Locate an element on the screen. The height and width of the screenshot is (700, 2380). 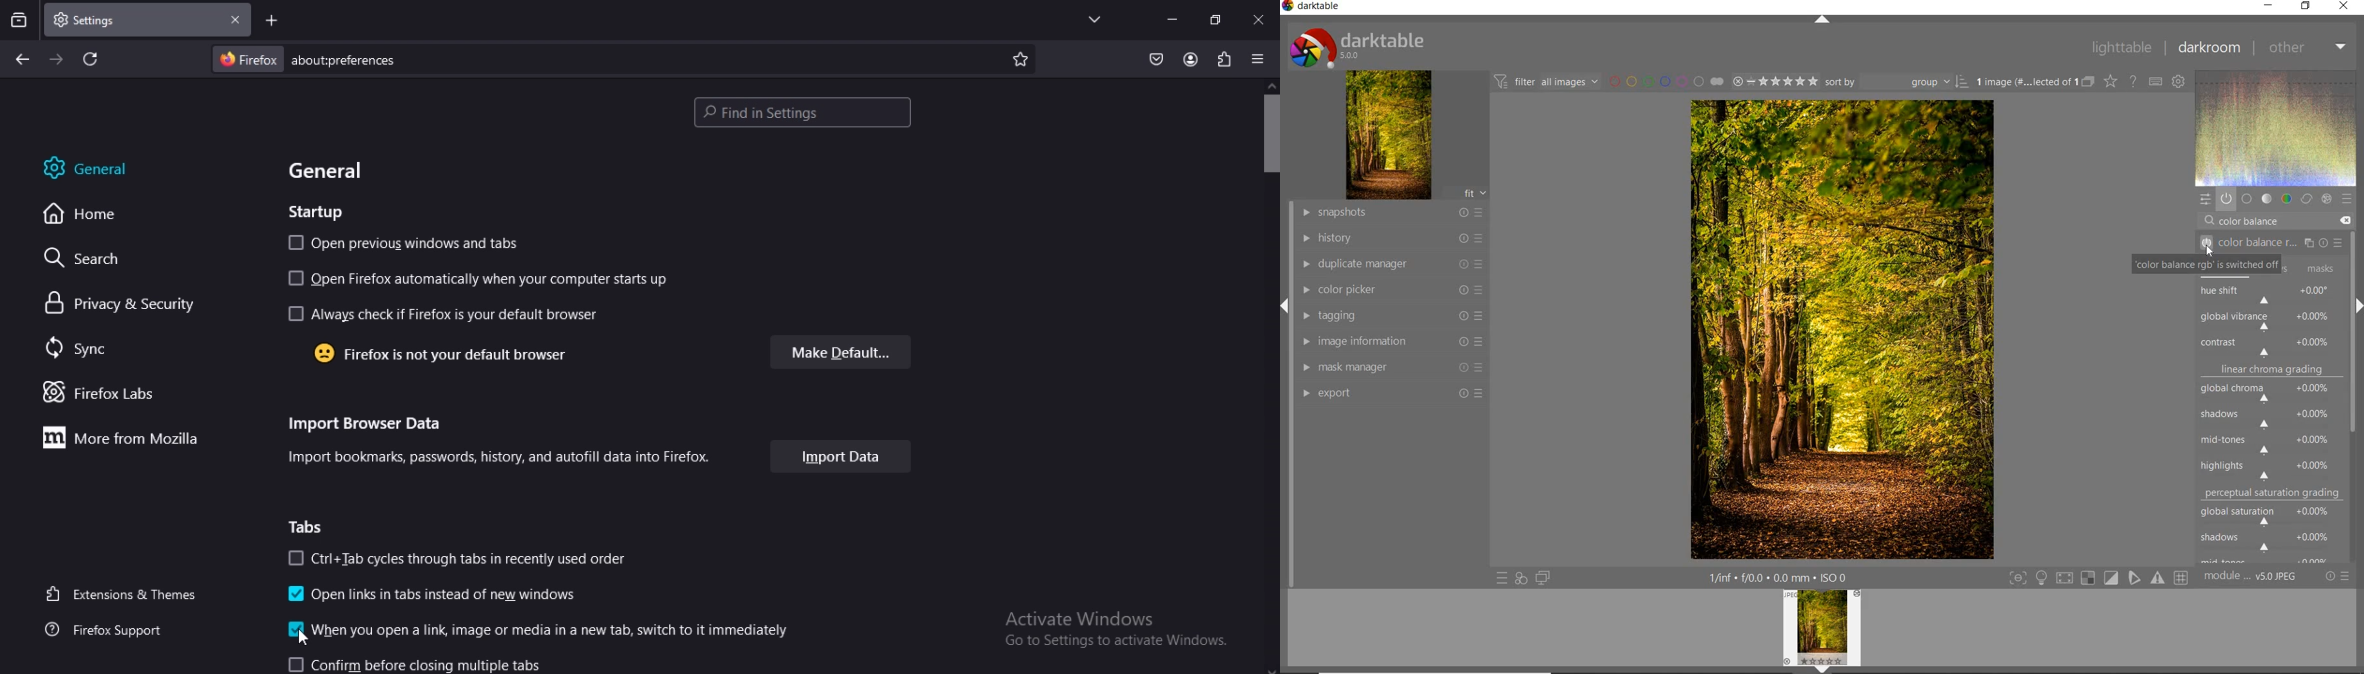
search tabs is located at coordinates (18, 20).